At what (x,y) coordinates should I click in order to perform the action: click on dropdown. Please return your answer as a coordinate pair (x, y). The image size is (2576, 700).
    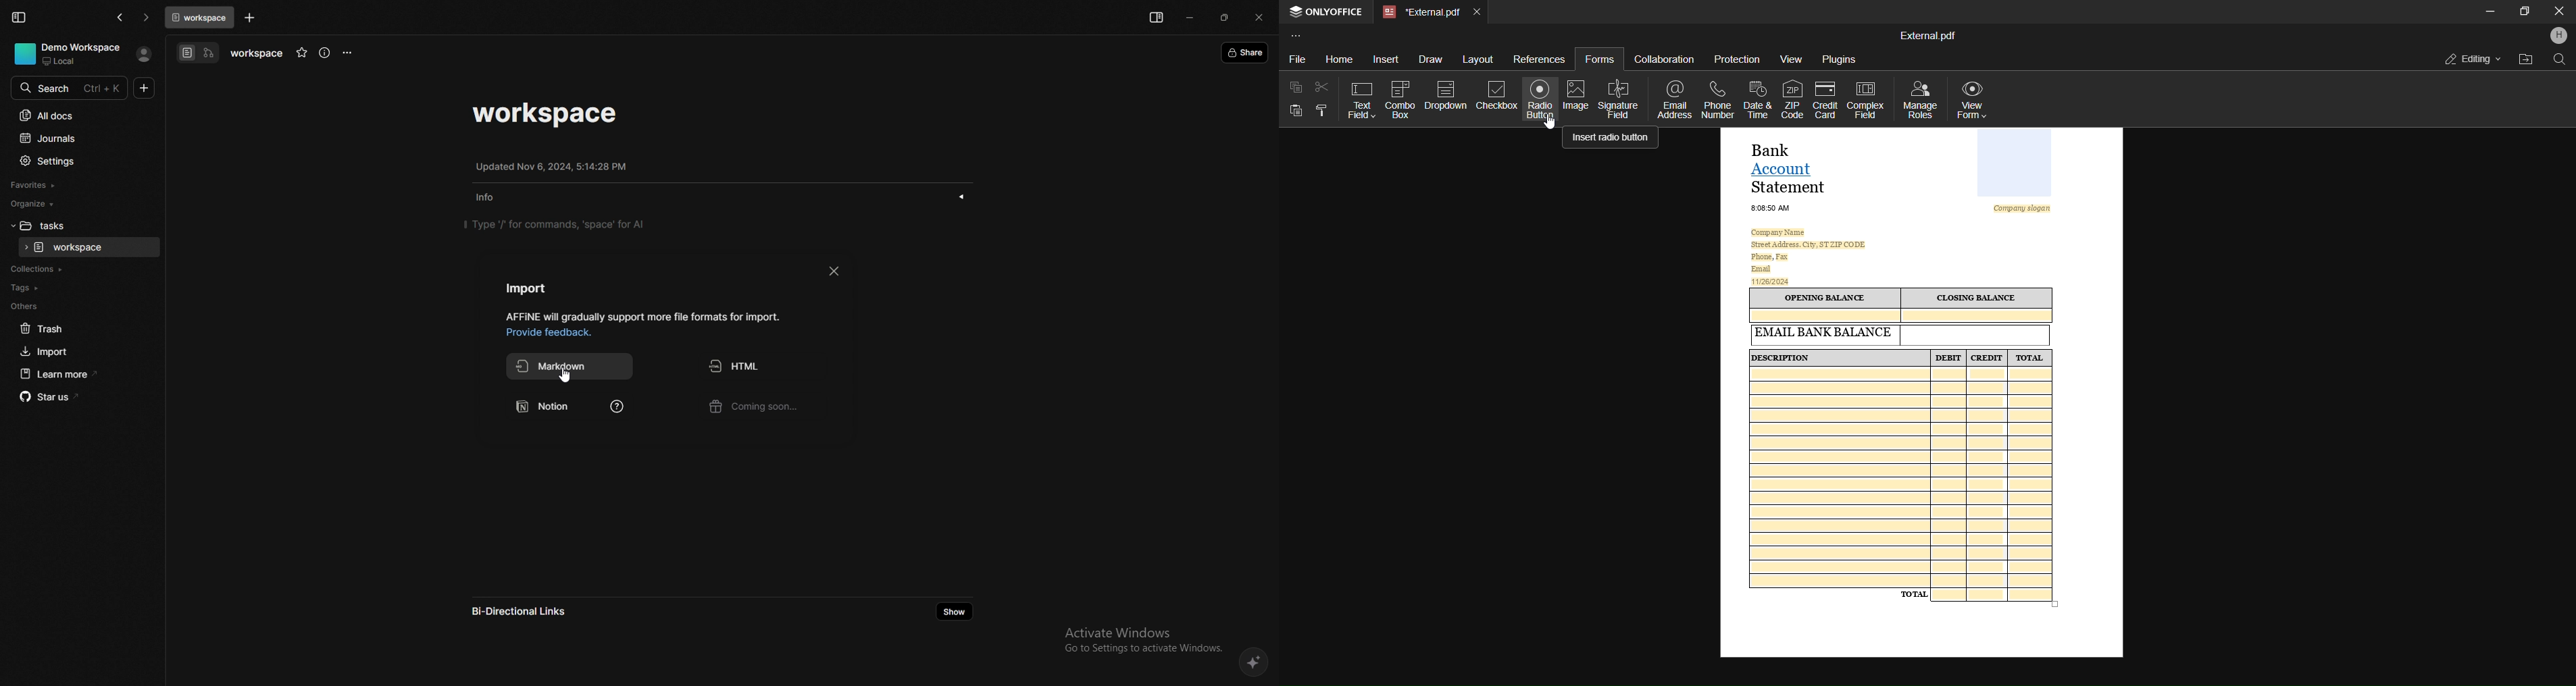
    Looking at the image, I should click on (1446, 93).